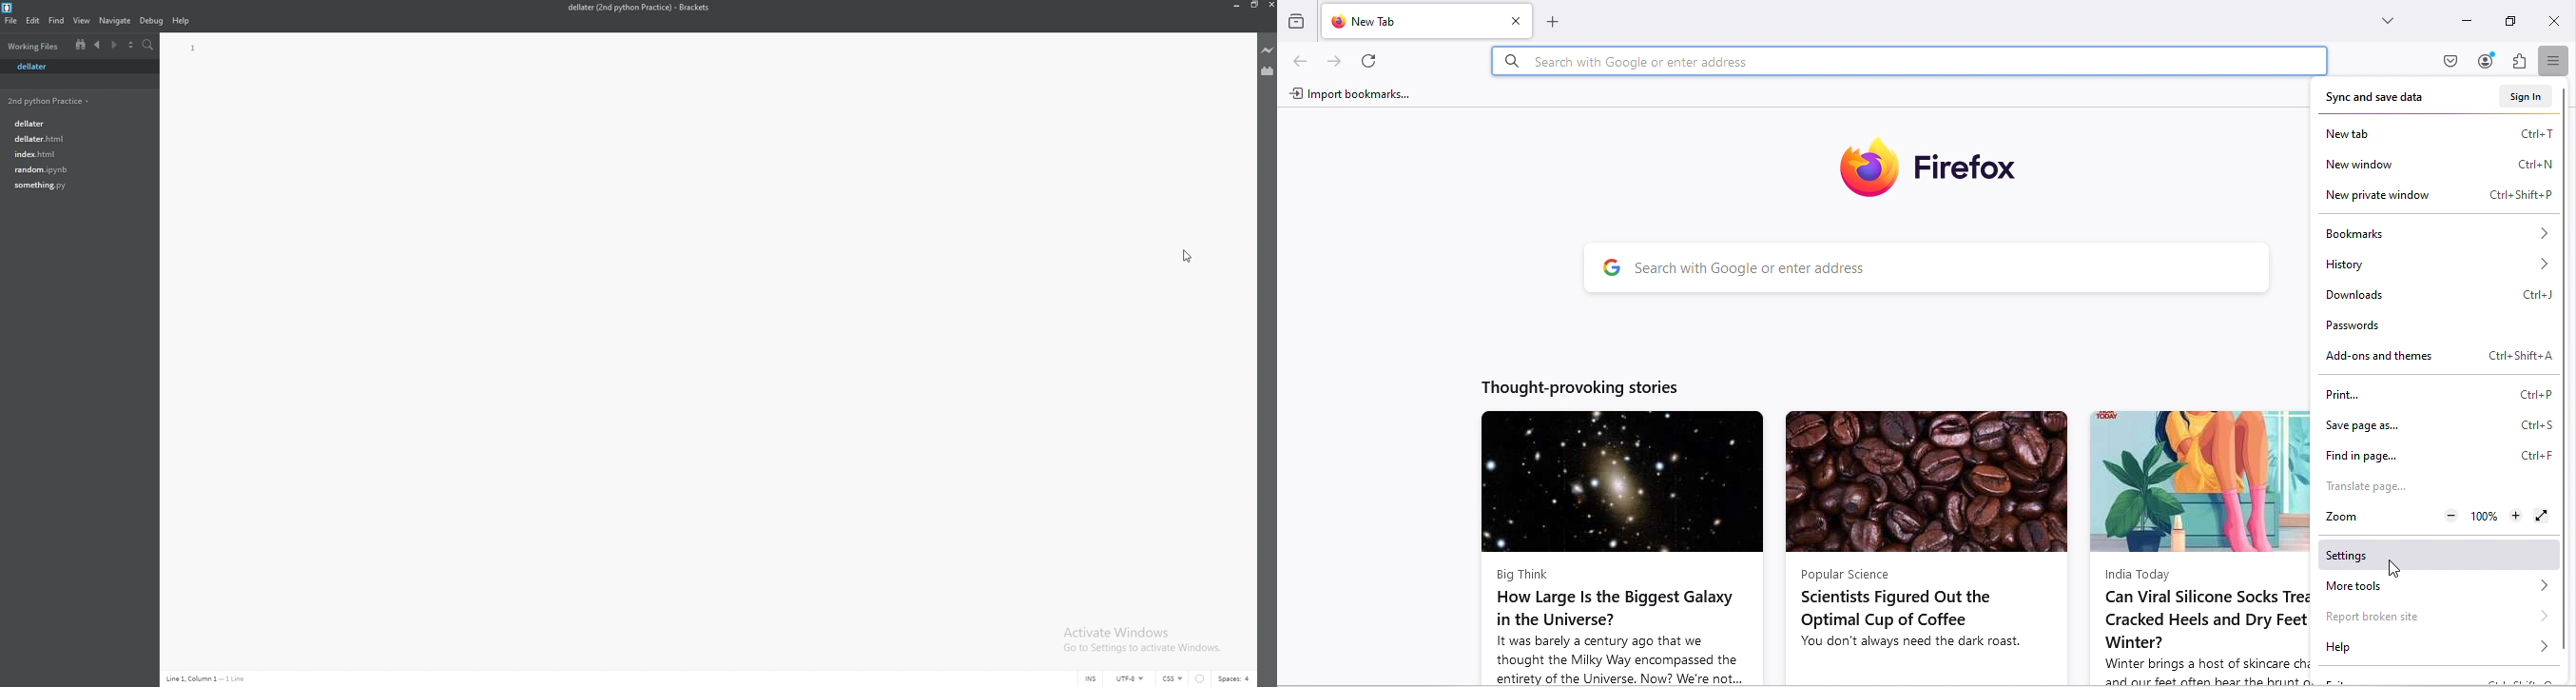 The height and width of the screenshot is (700, 2576). What do you see at coordinates (35, 46) in the screenshot?
I see `working files` at bounding box center [35, 46].